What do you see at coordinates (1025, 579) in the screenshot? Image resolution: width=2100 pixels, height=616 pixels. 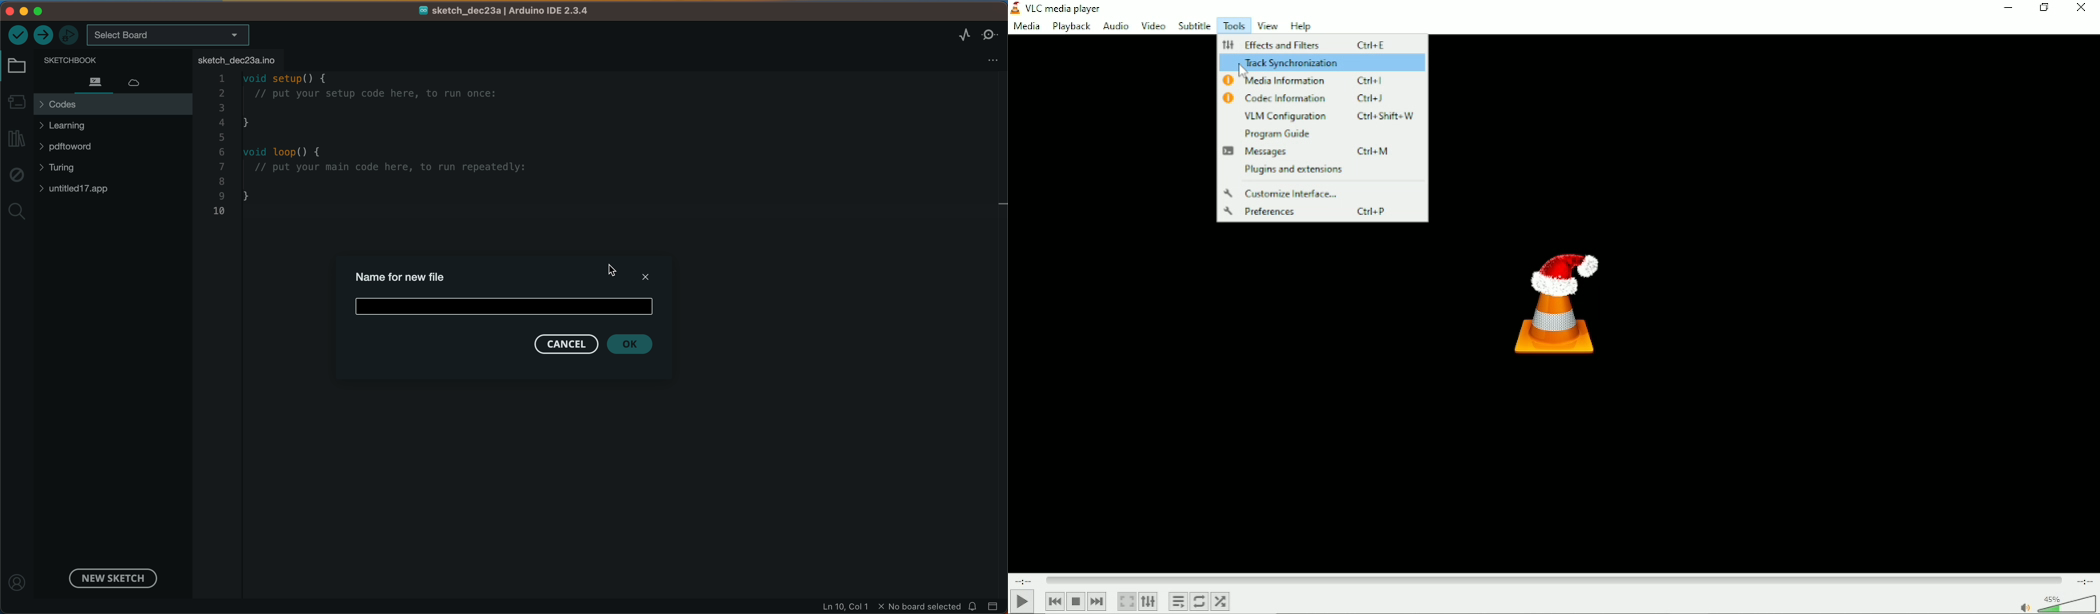 I see `Elapsed time` at bounding box center [1025, 579].